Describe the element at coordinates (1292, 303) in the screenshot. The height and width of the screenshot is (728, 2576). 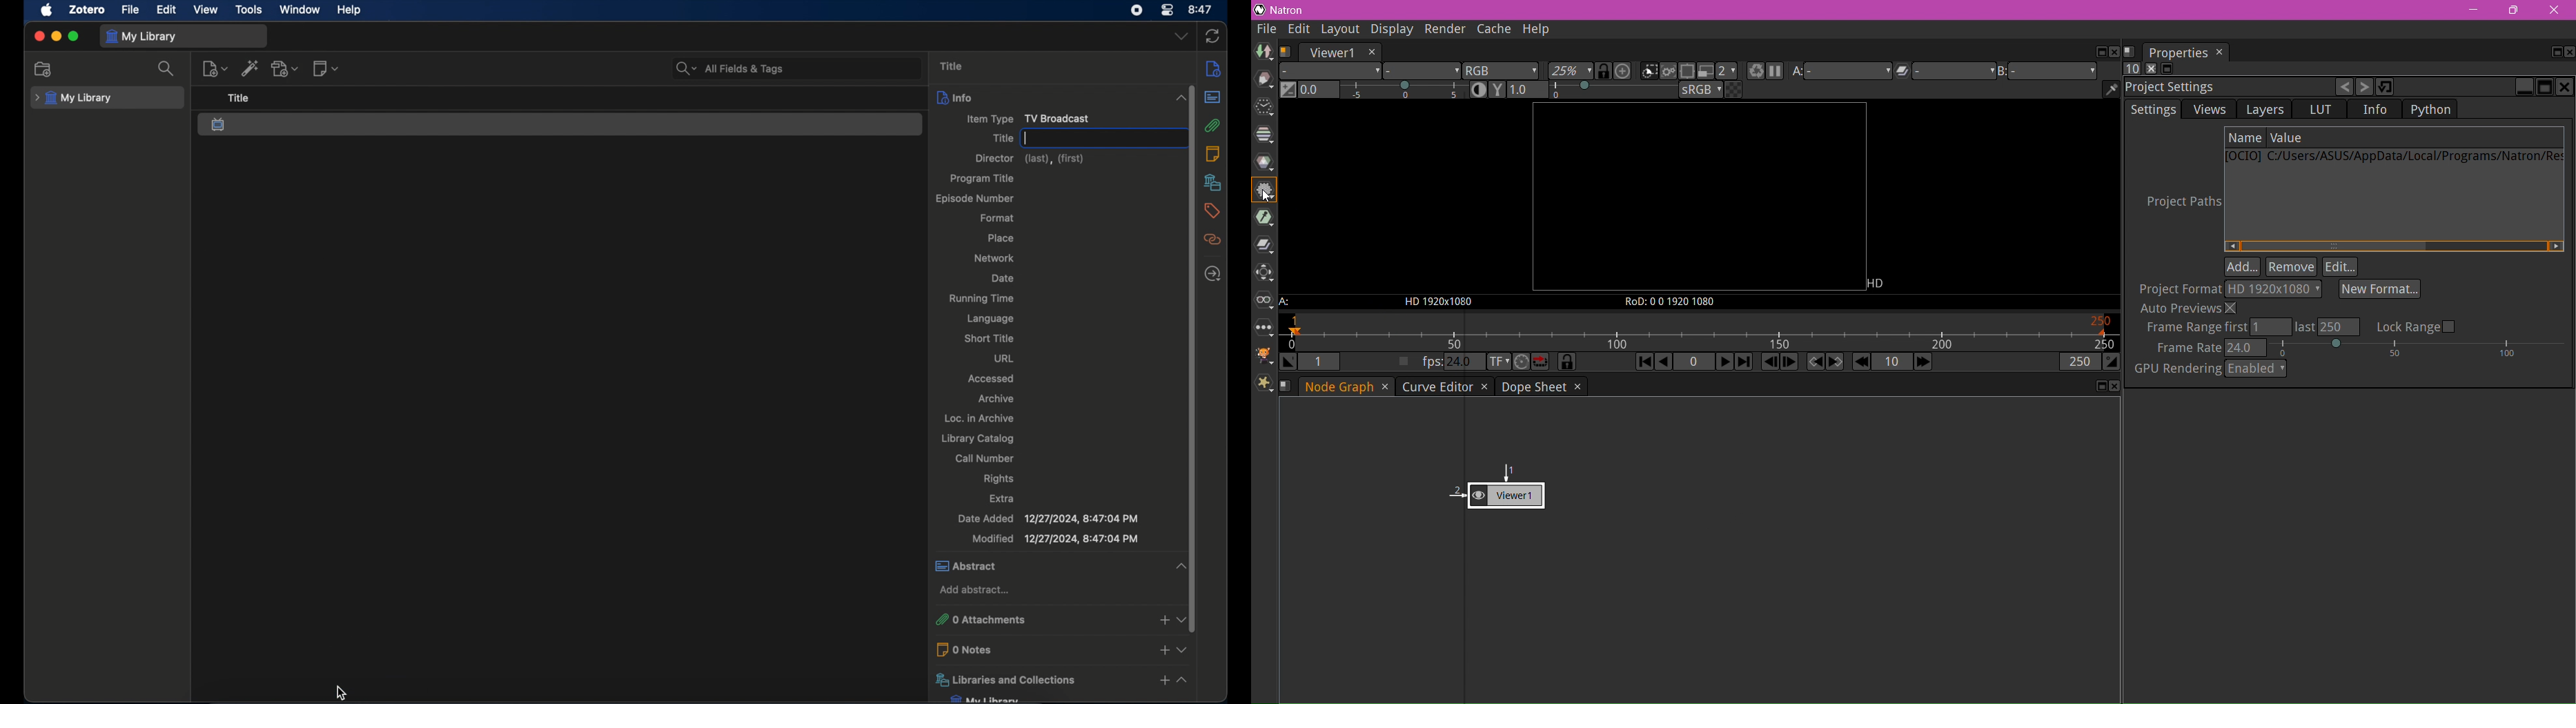
I see `Viewer Input A` at that location.